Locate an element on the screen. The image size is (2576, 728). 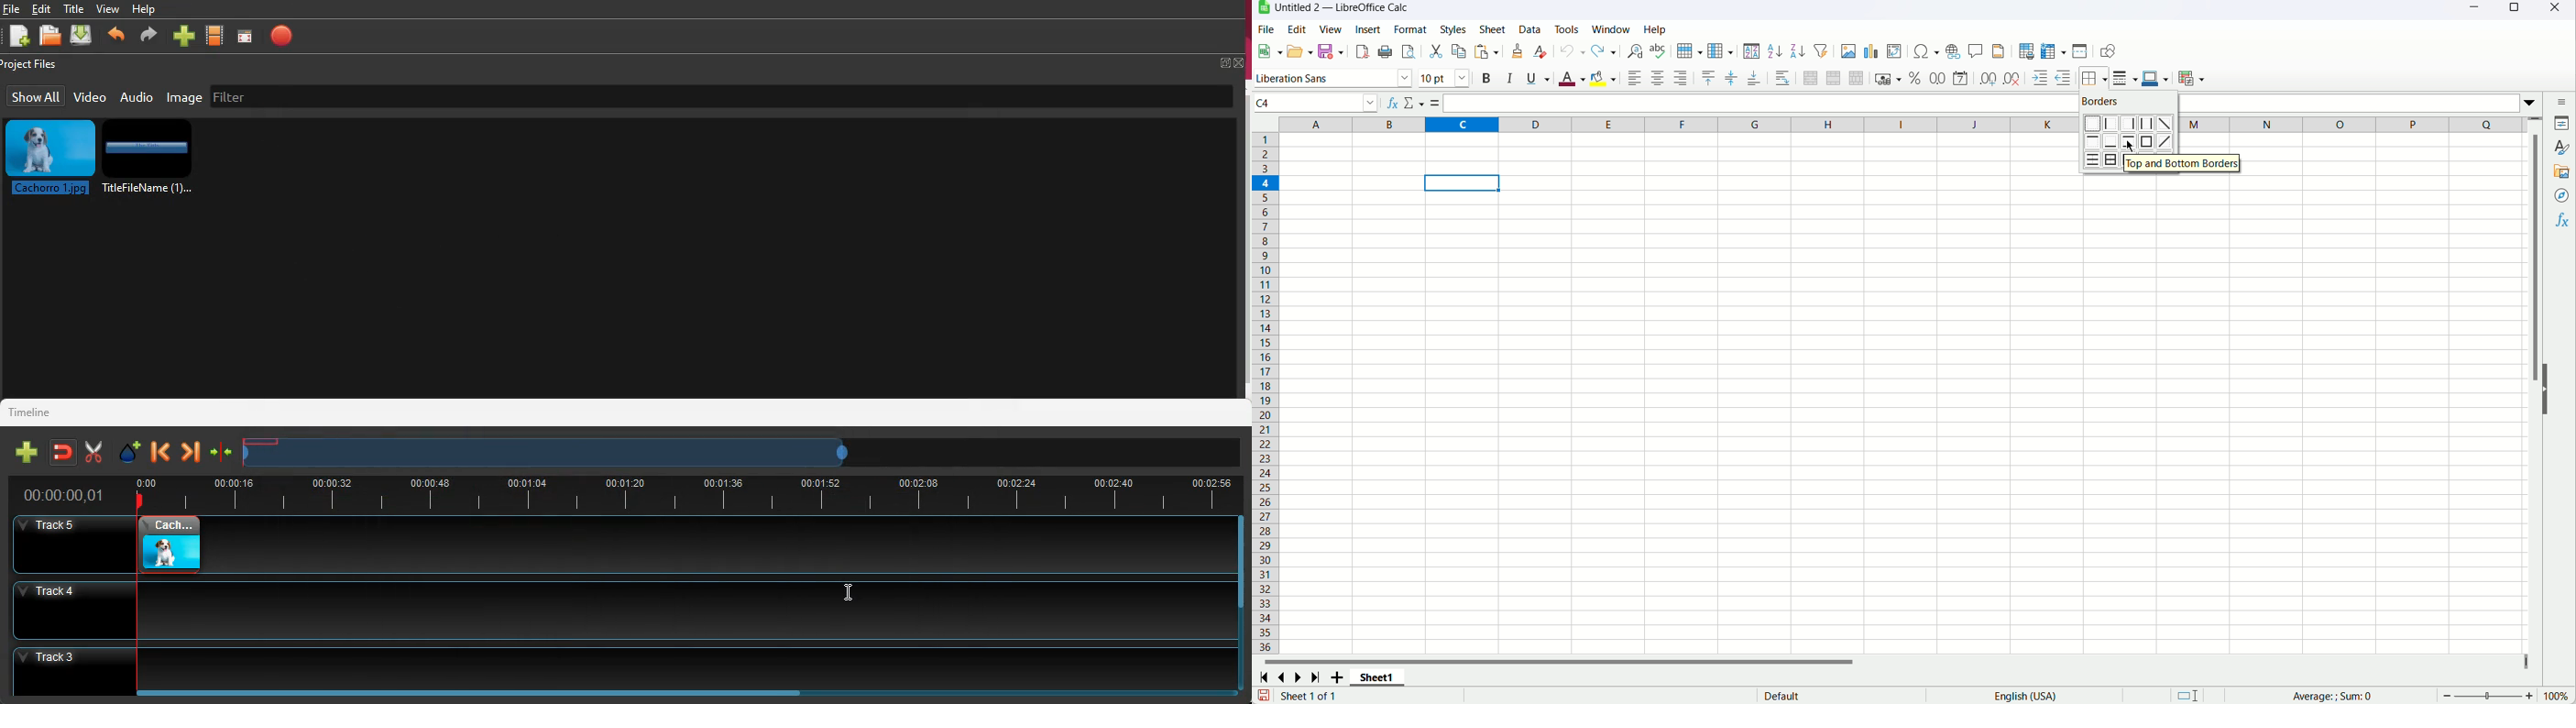
No borders is located at coordinates (2093, 124).